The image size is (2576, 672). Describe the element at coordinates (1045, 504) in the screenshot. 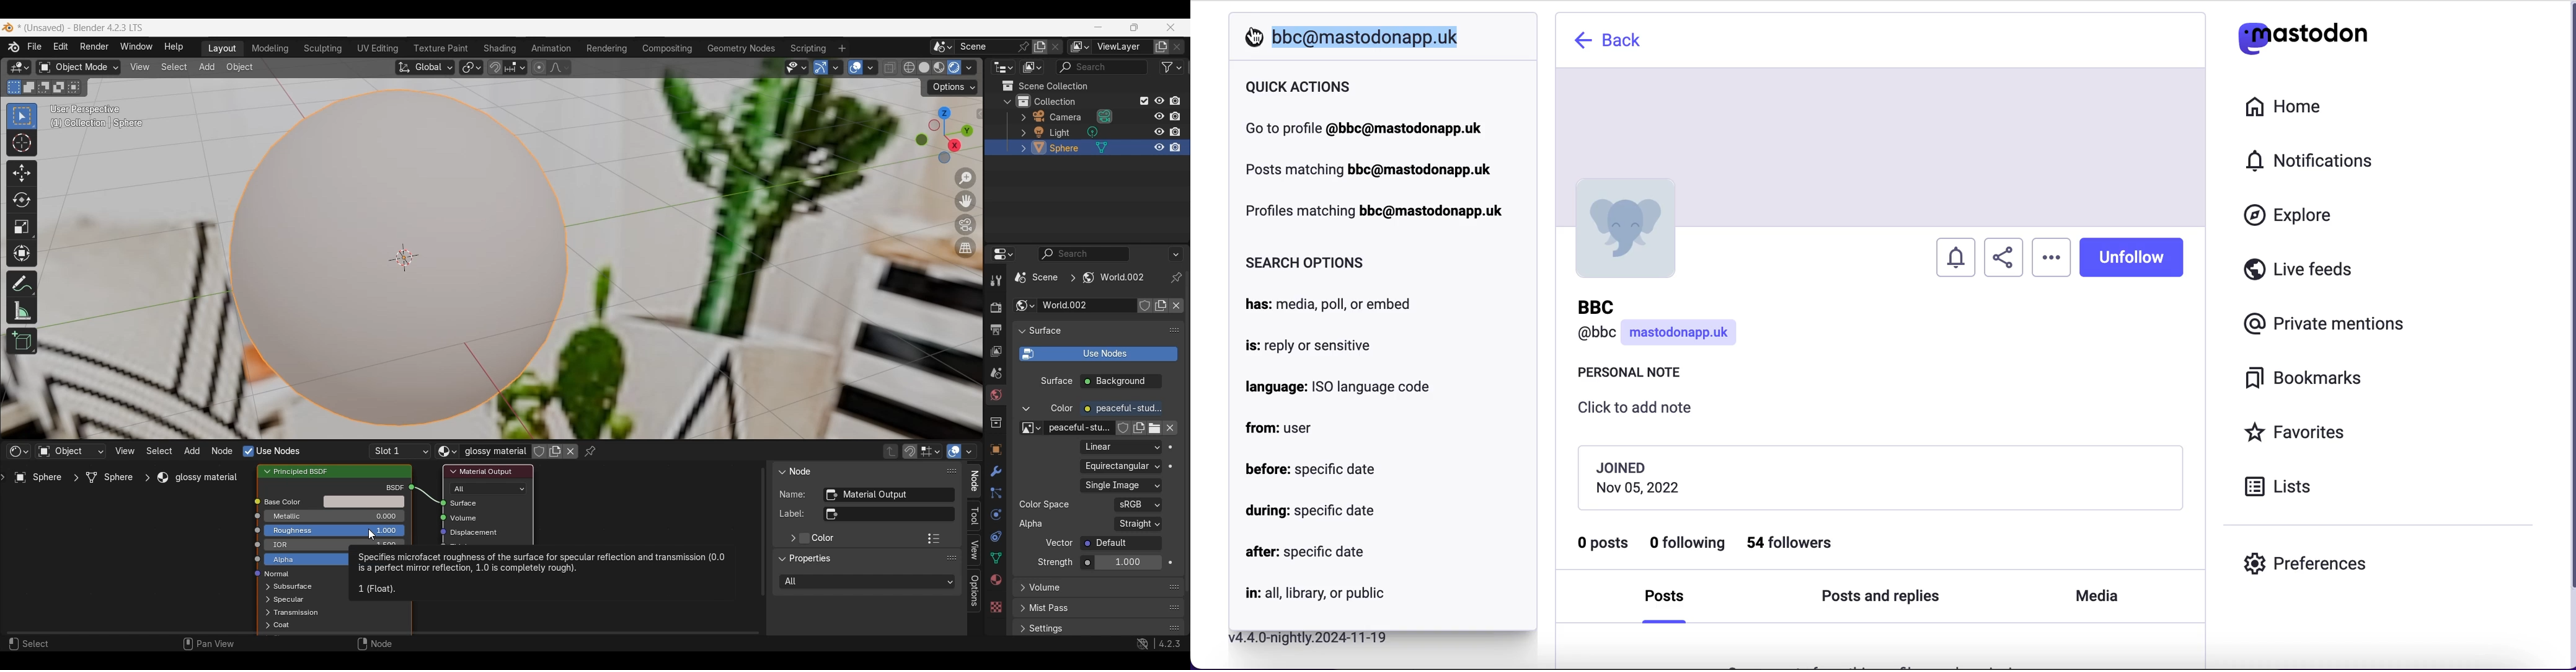

I see `color space` at that location.